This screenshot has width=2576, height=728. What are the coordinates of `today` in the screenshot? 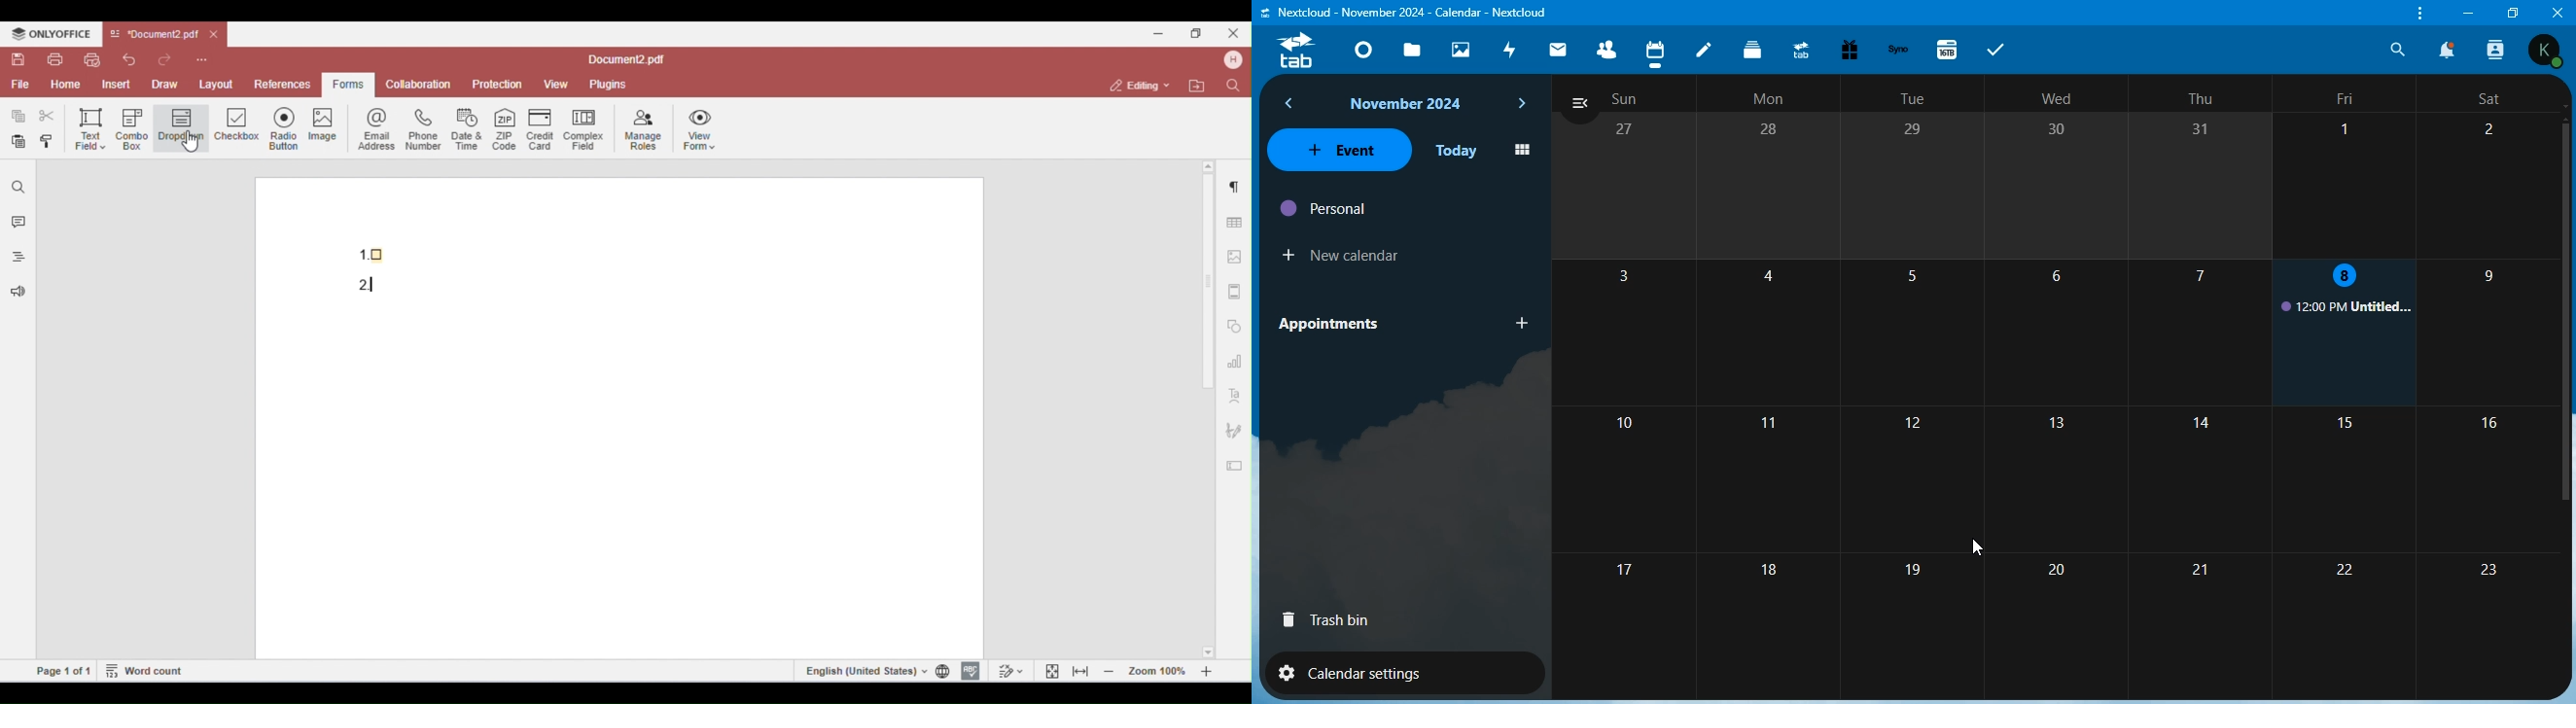 It's located at (1459, 150).